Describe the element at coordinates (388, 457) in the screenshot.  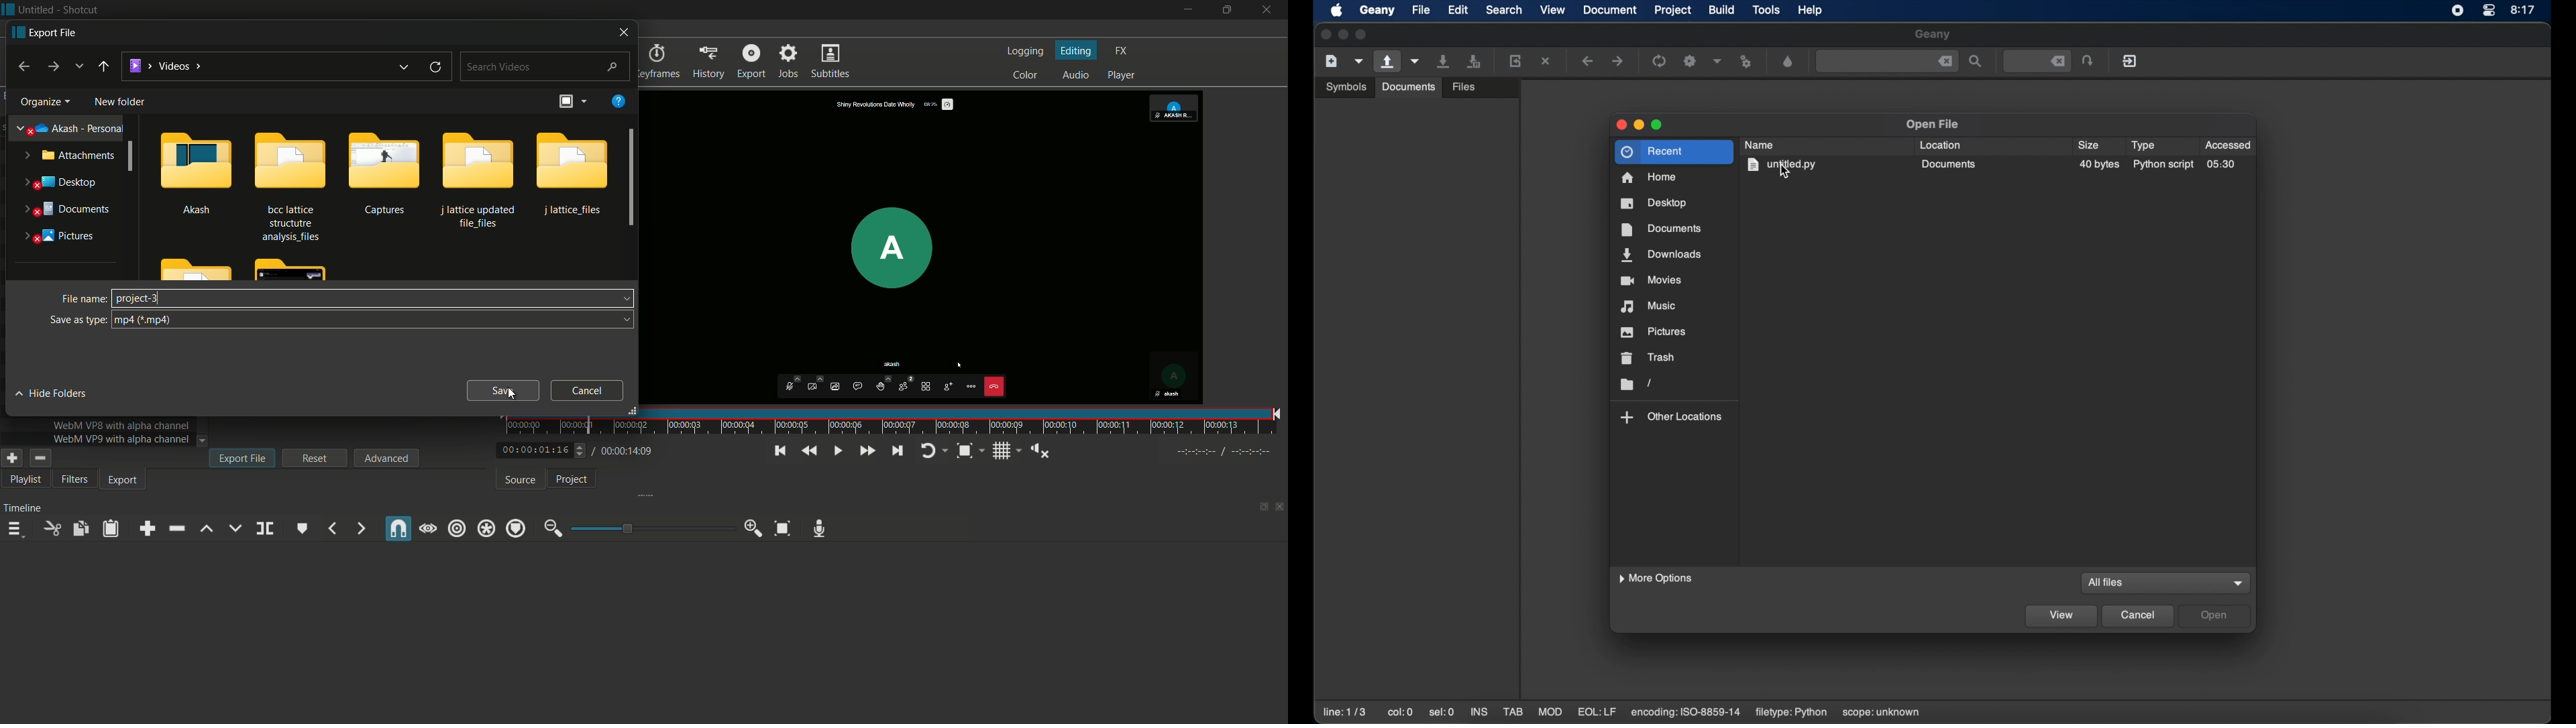
I see `advanced` at that location.